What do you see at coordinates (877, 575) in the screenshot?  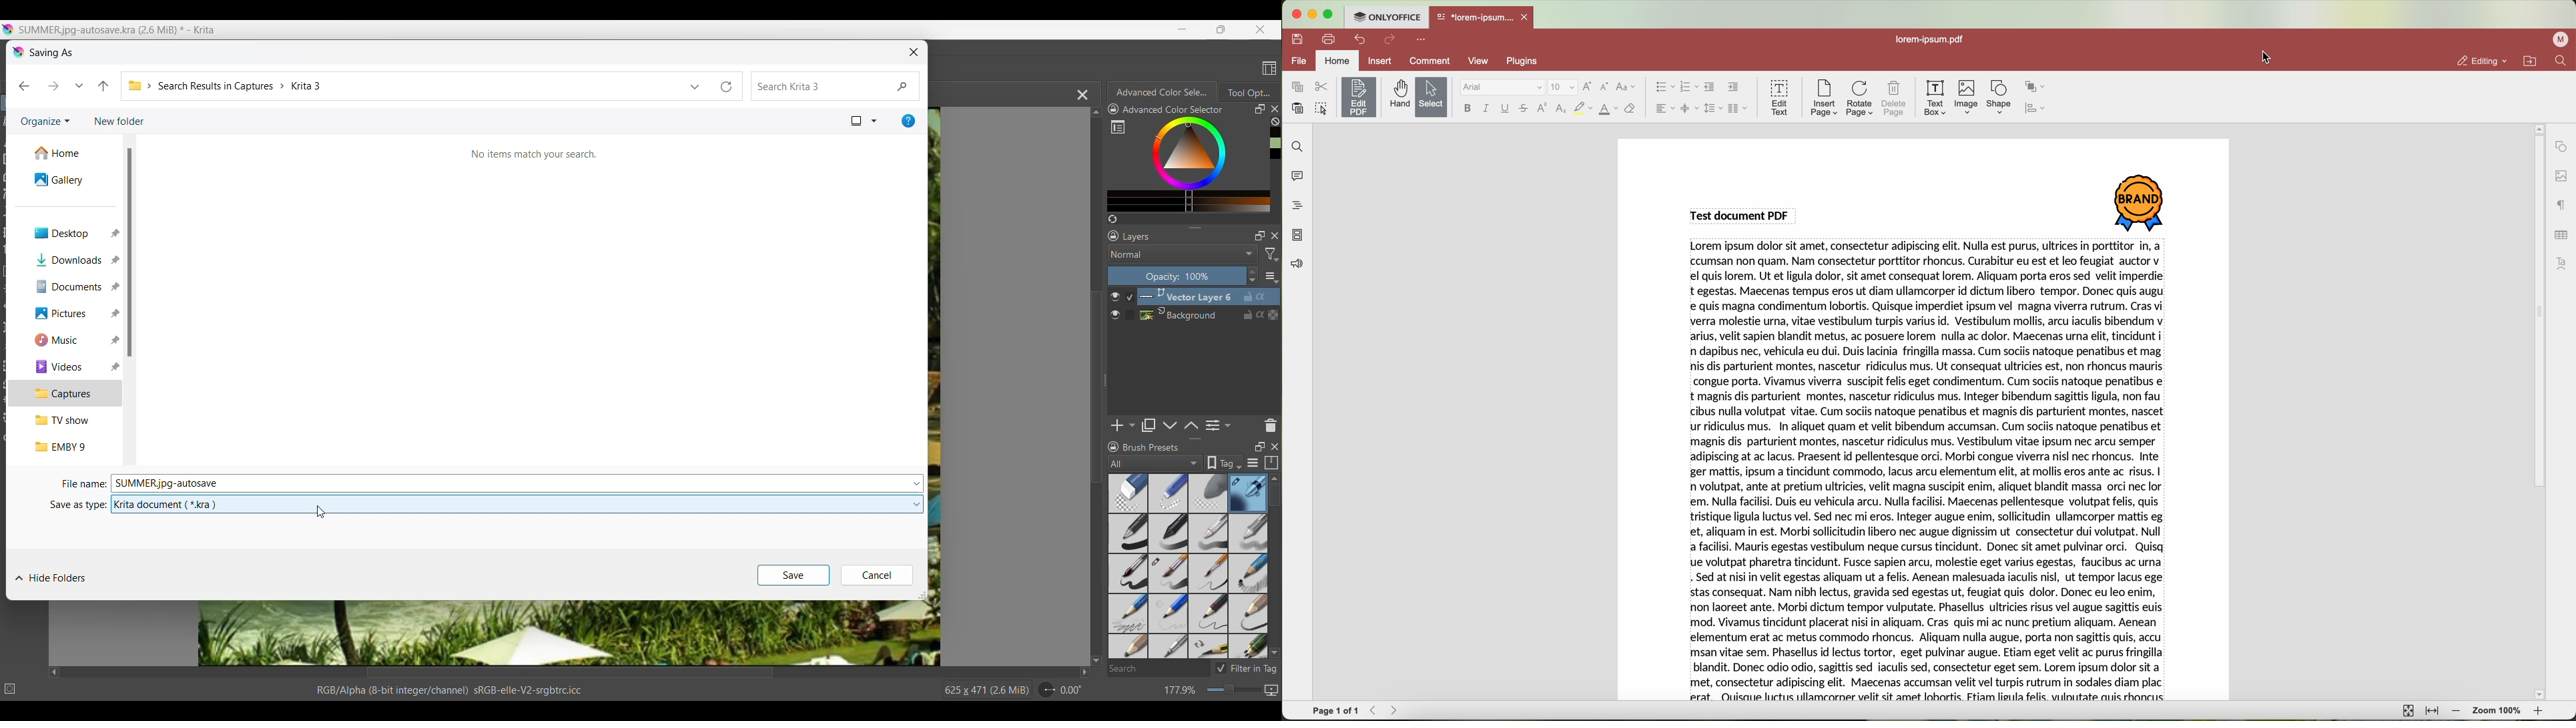 I see `Cancel inputs made` at bounding box center [877, 575].